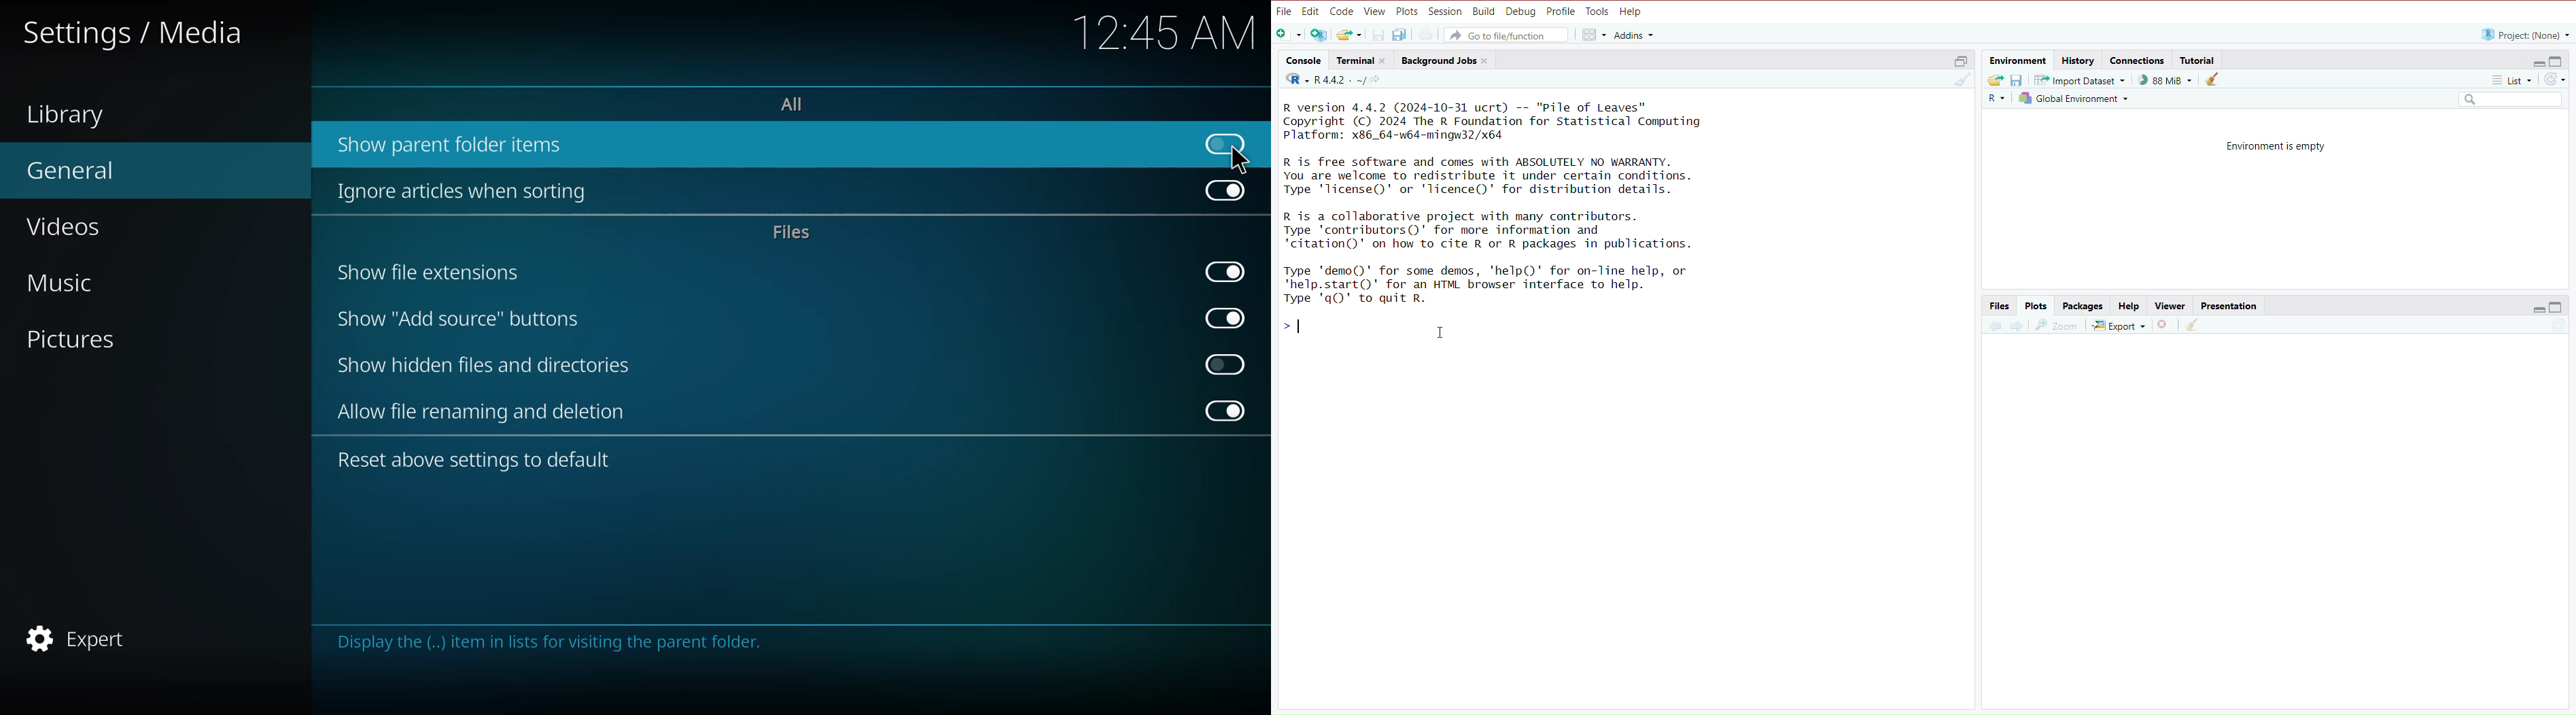  I want to click on Help, so click(2129, 305).